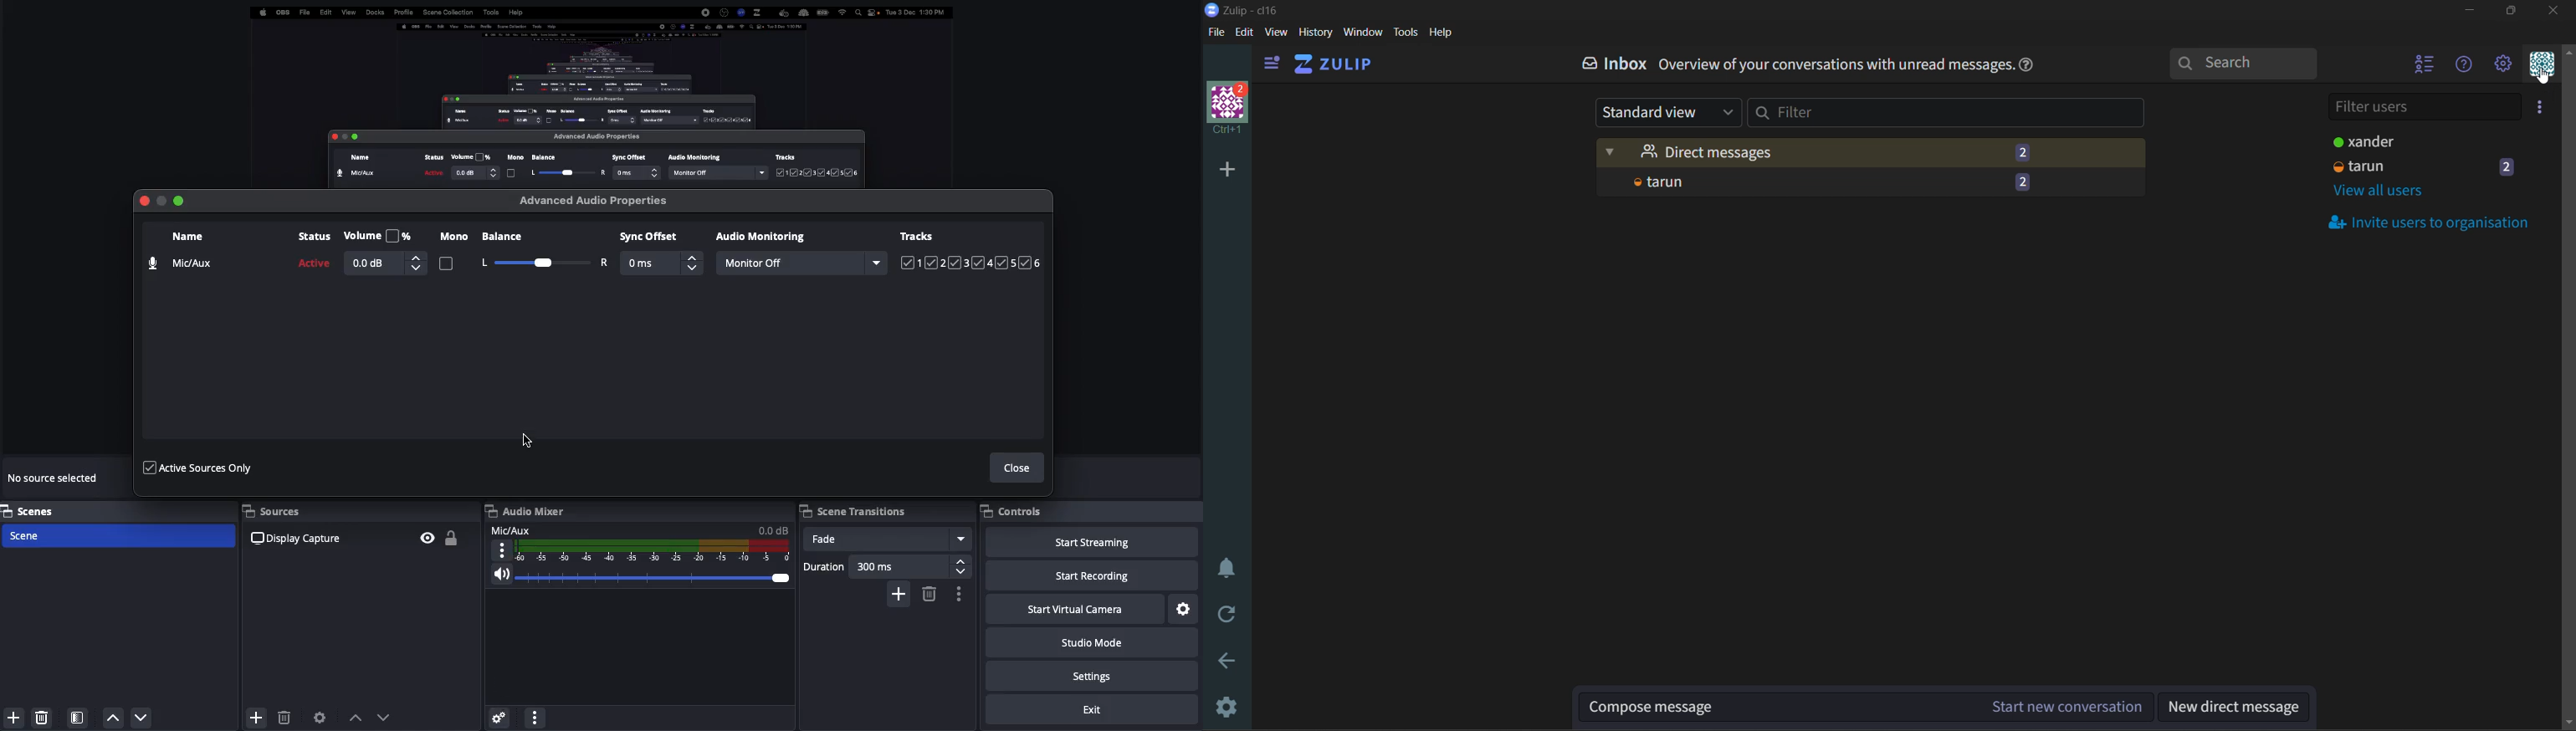  I want to click on tools, so click(1408, 32).